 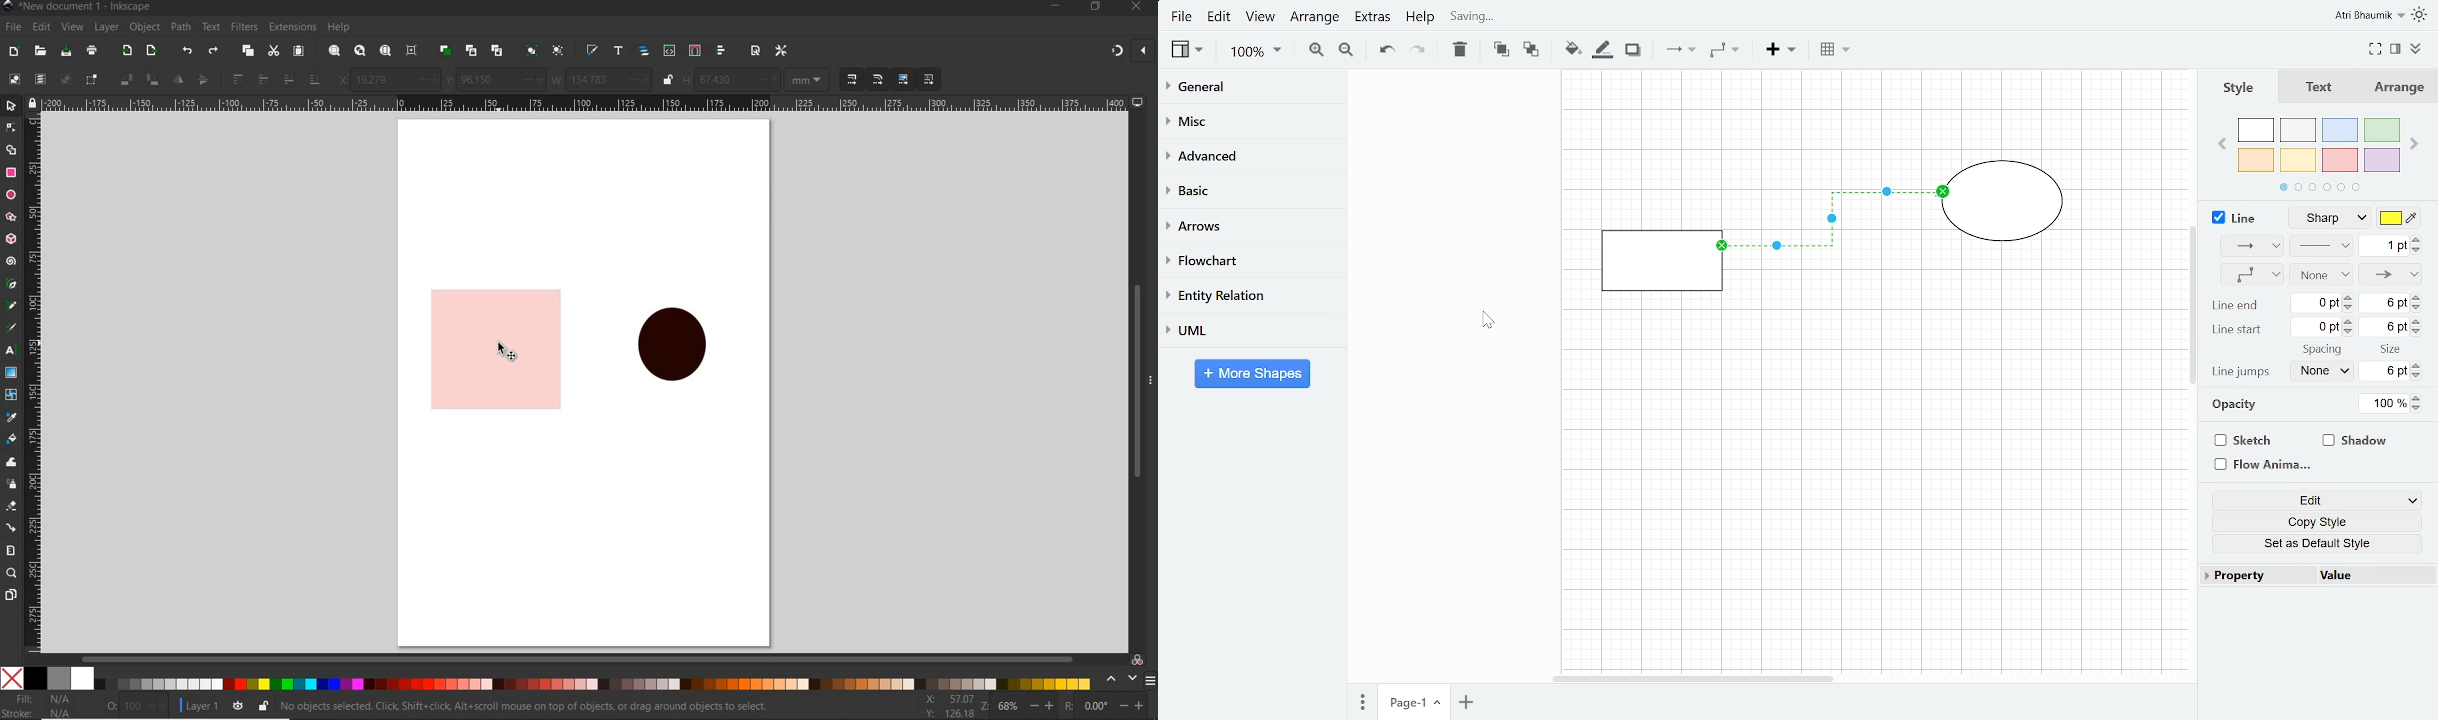 I want to click on Flowchart, so click(x=1247, y=260).